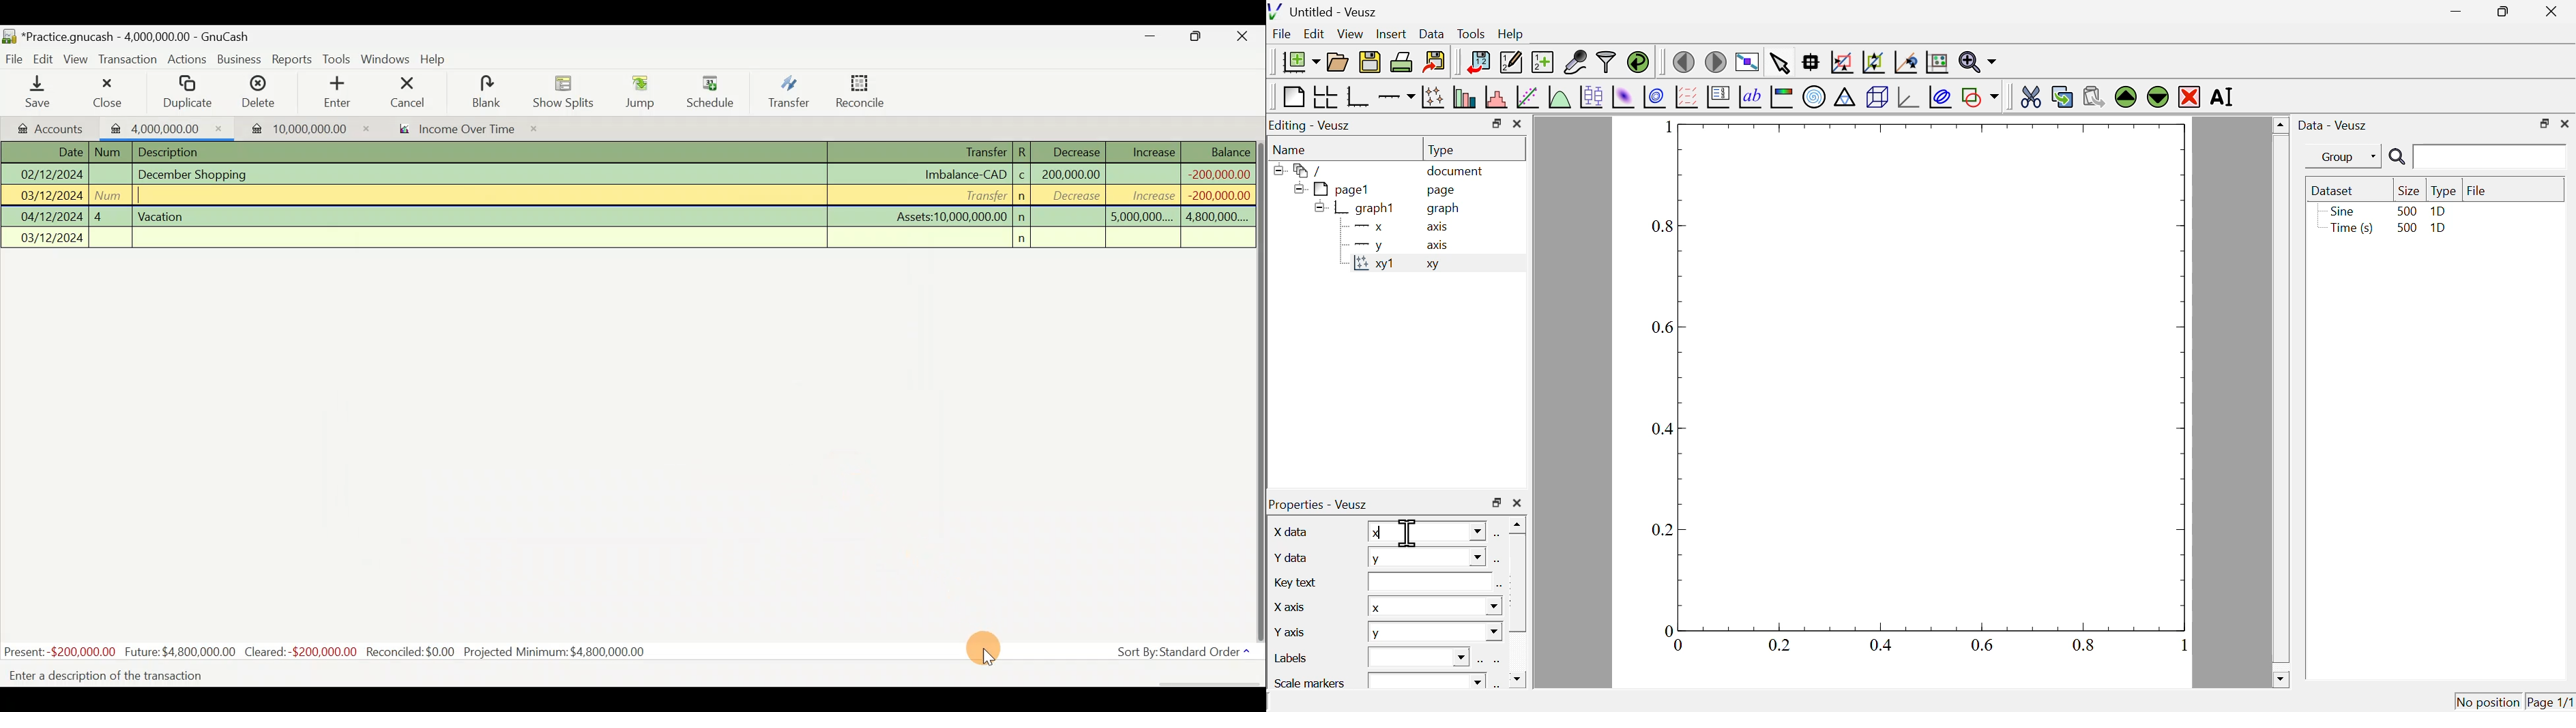  What do you see at coordinates (1665, 227) in the screenshot?
I see `0.8` at bounding box center [1665, 227].